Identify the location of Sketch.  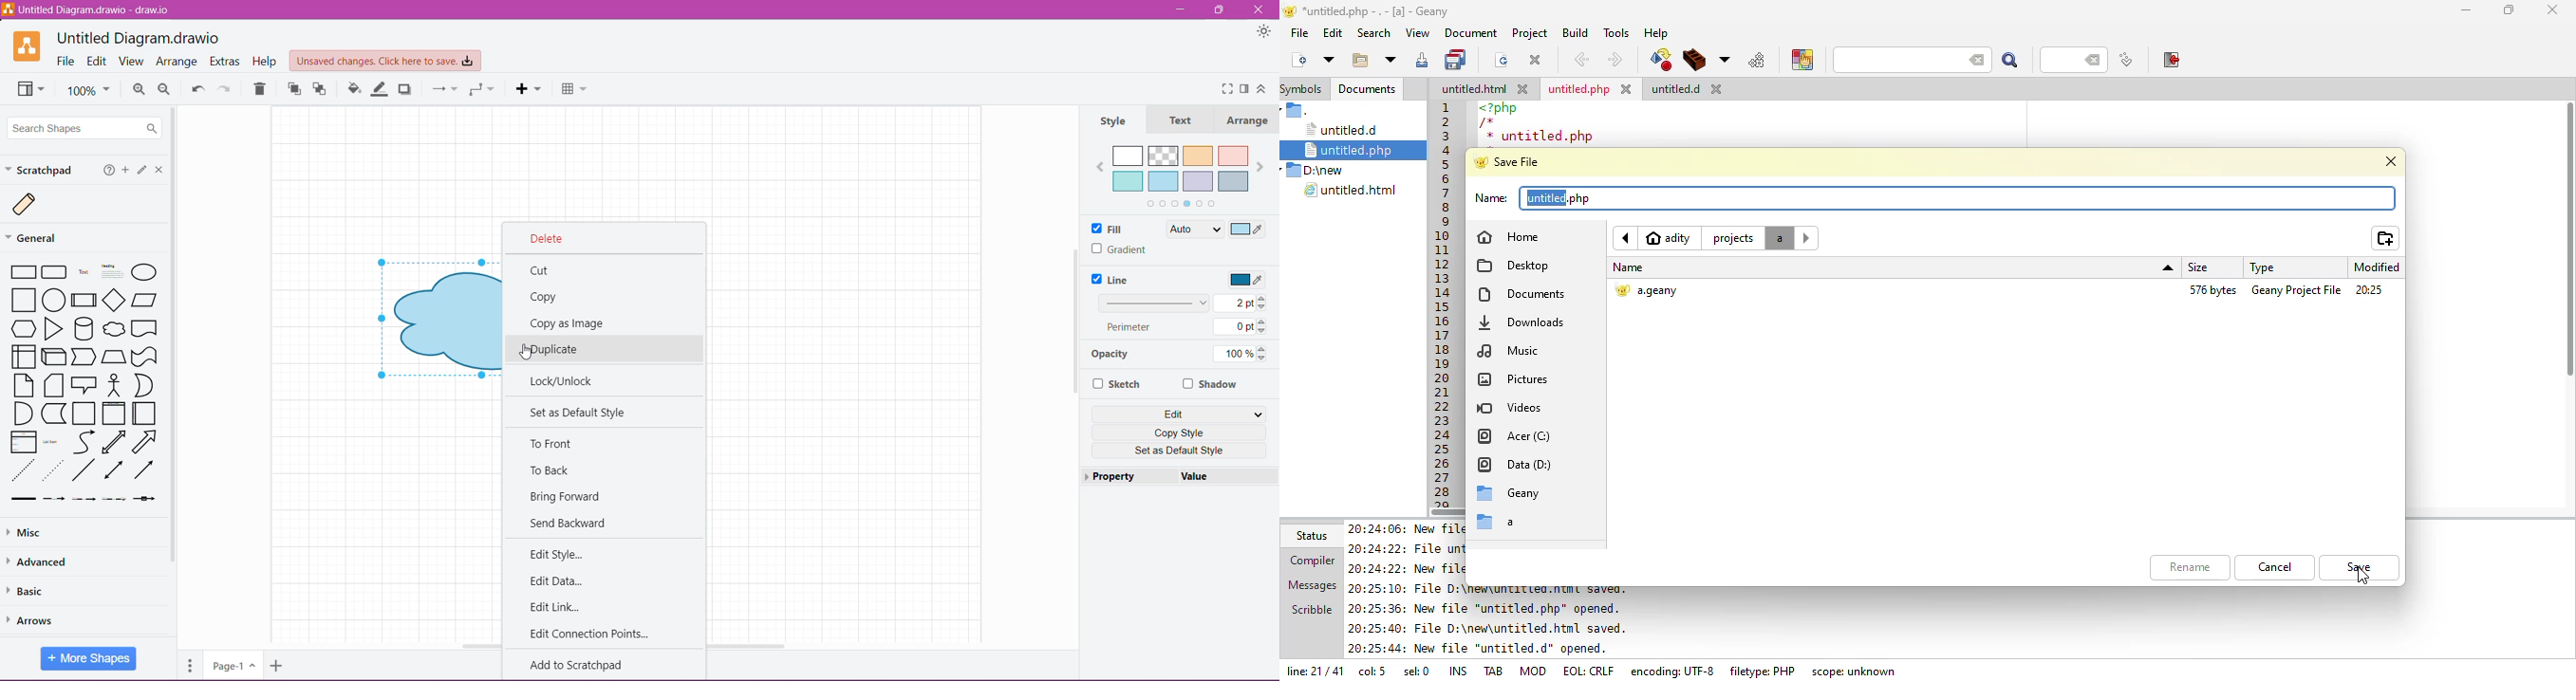
(1118, 384).